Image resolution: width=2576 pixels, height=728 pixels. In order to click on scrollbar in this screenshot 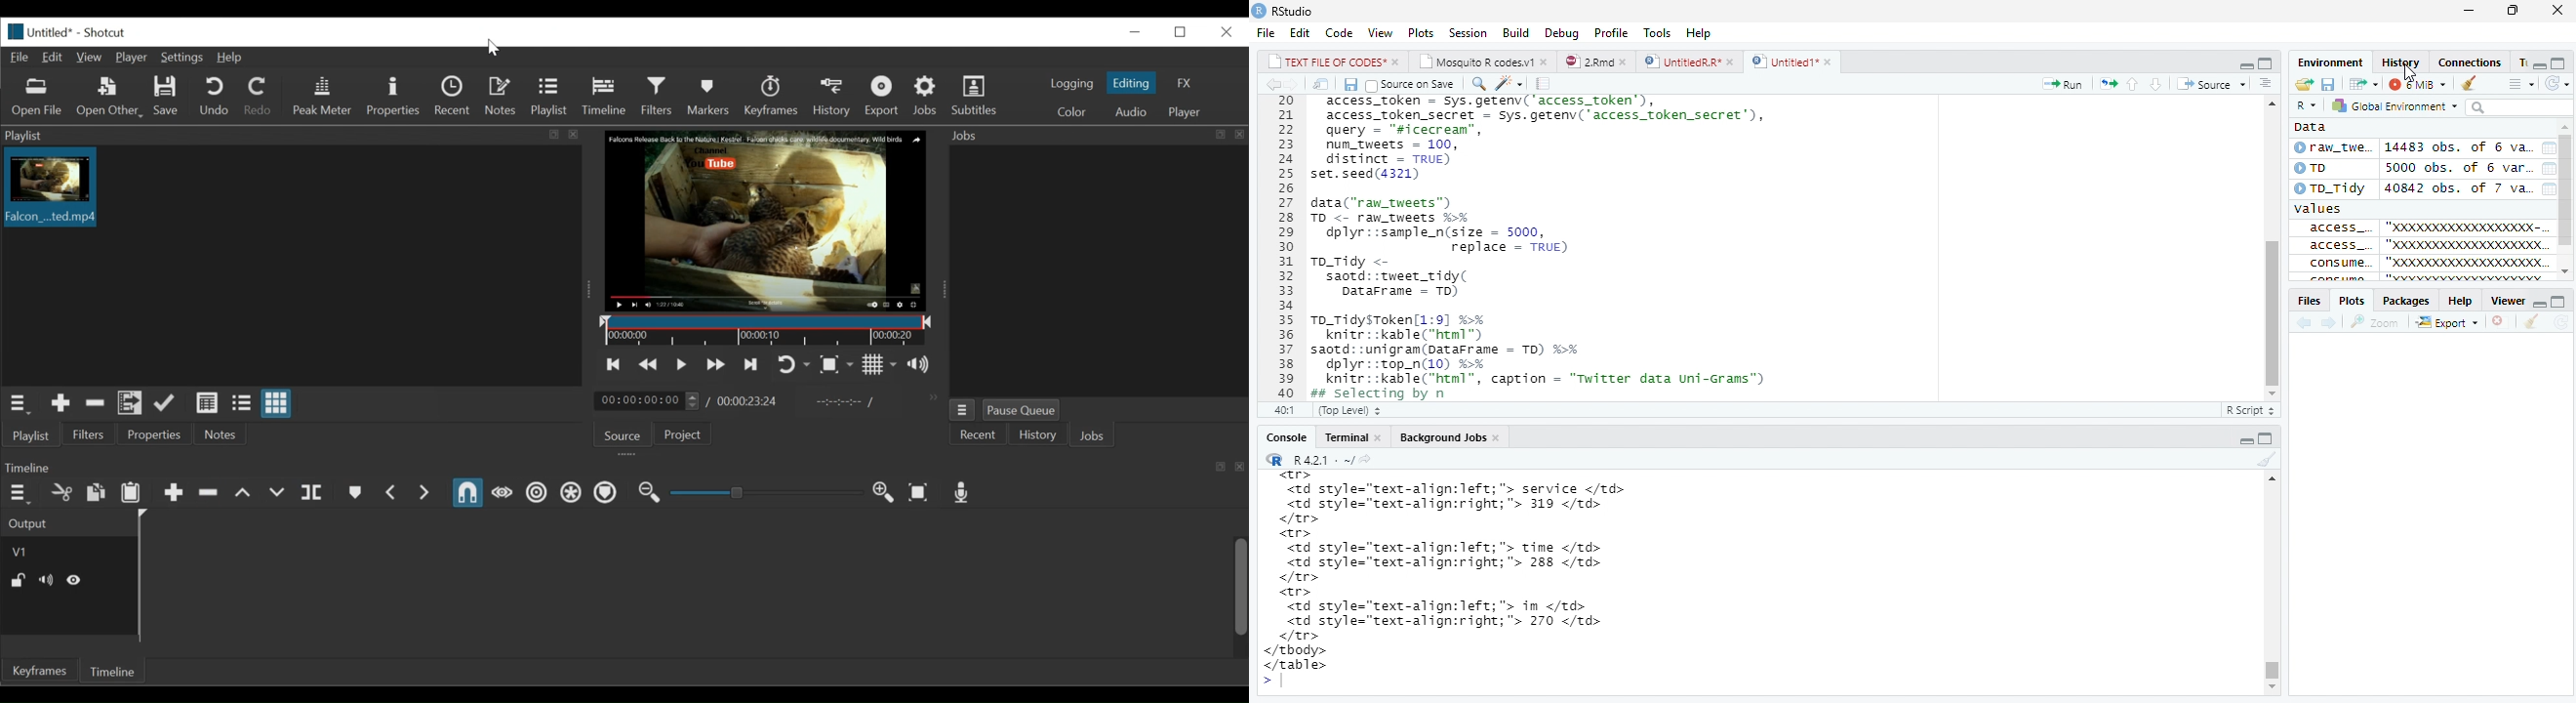, I will do `click(2567, 198)`.